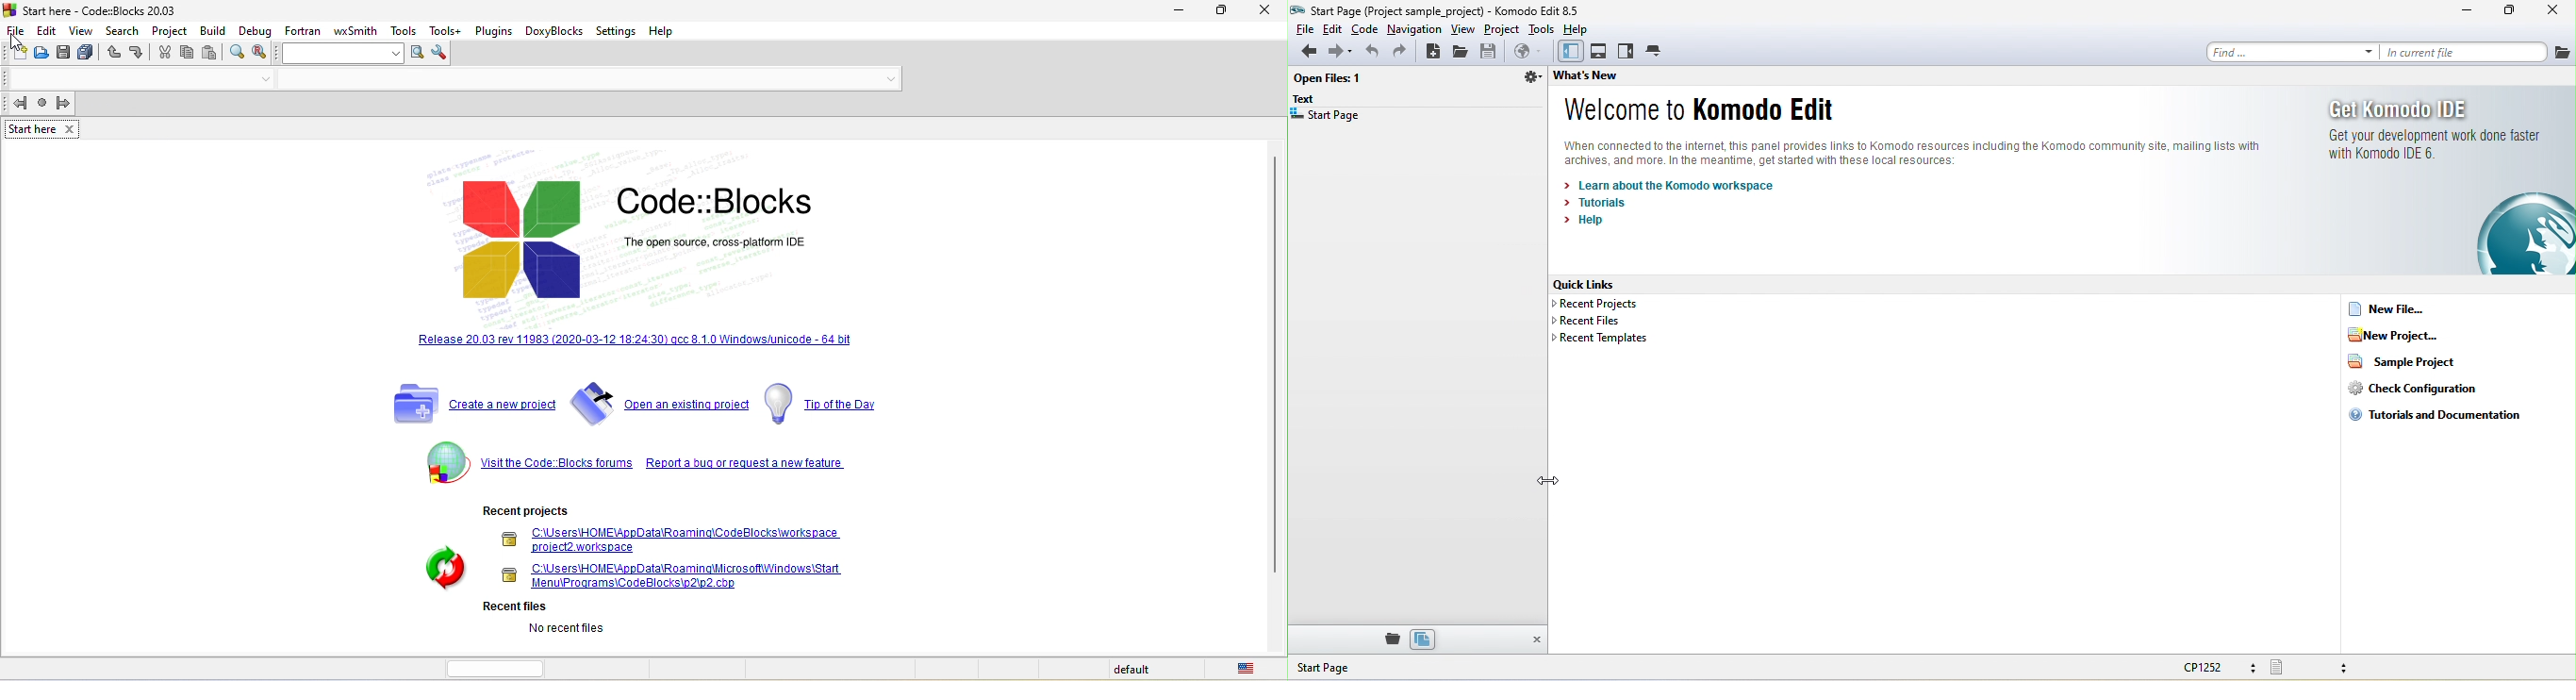  I want to click on tip of the day, so click(835, 404).